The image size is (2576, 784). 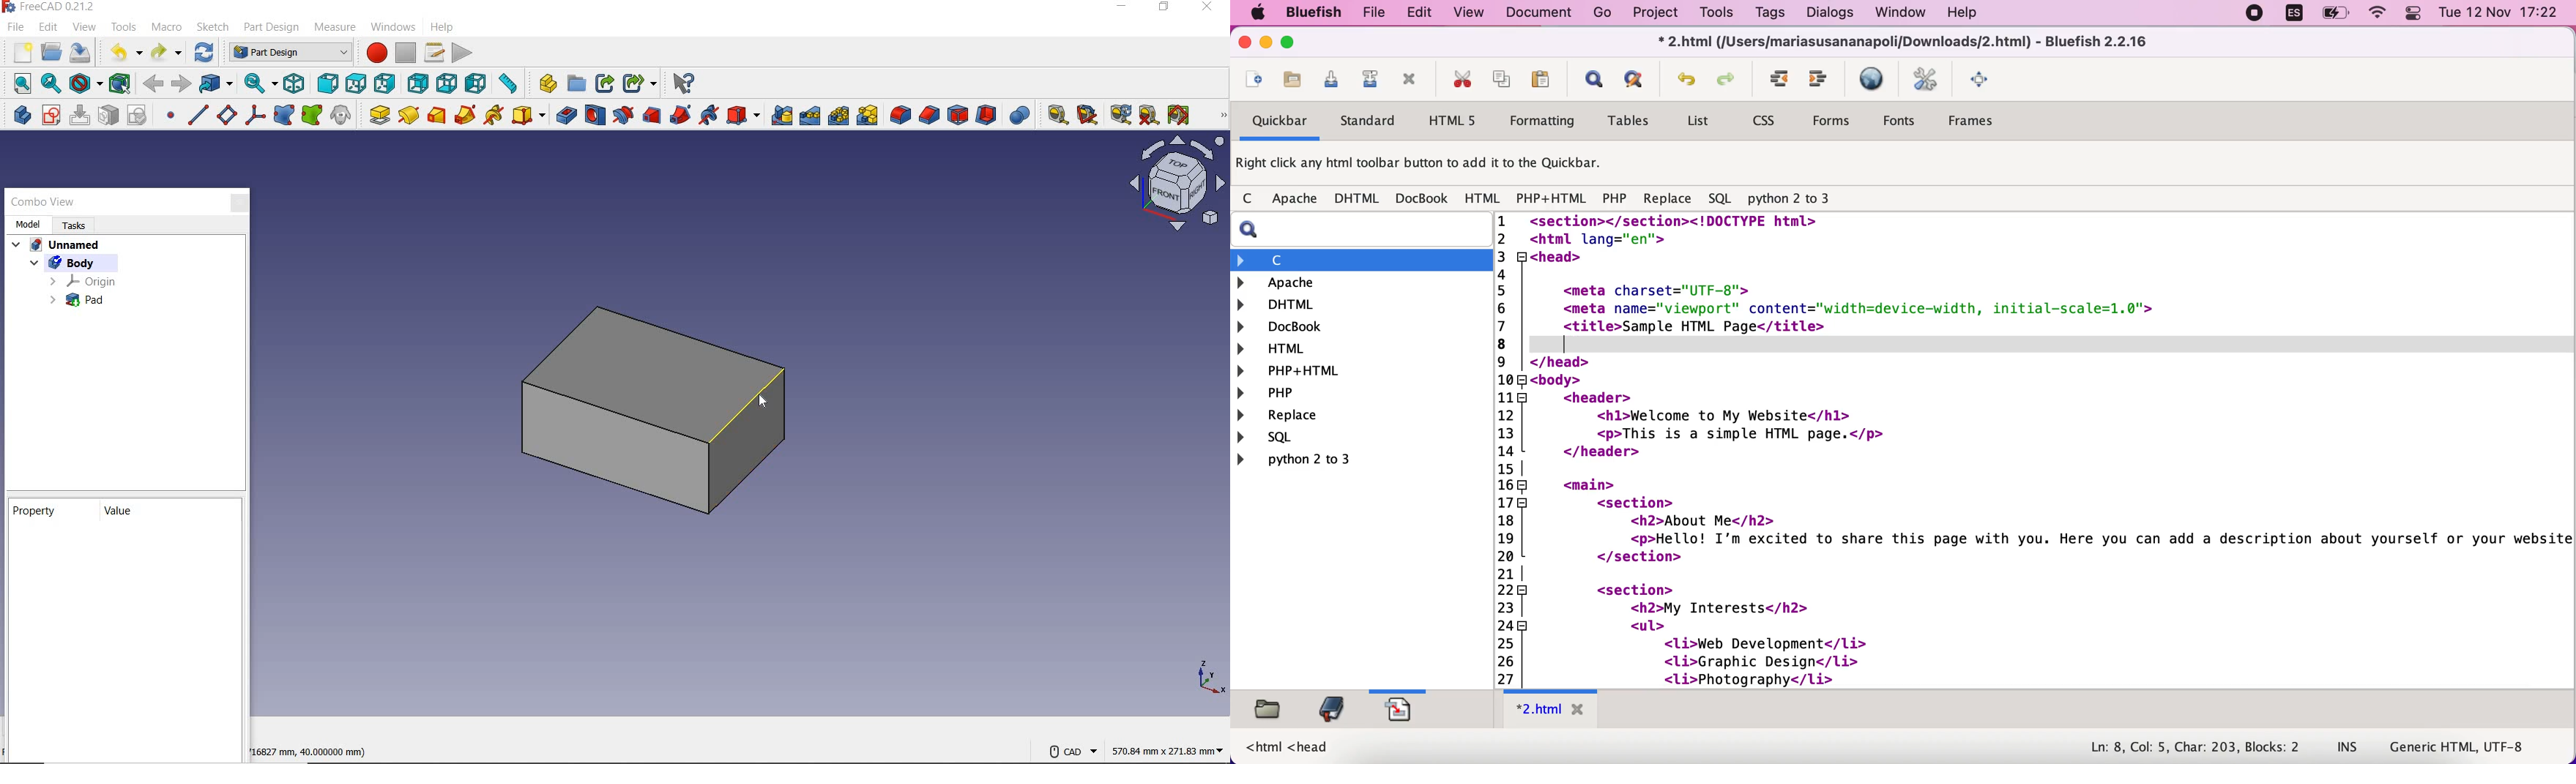 What do you see at coordinates (1548, 120) in the screenshot?
I see `formatting` at bounding box center [1548, 120].